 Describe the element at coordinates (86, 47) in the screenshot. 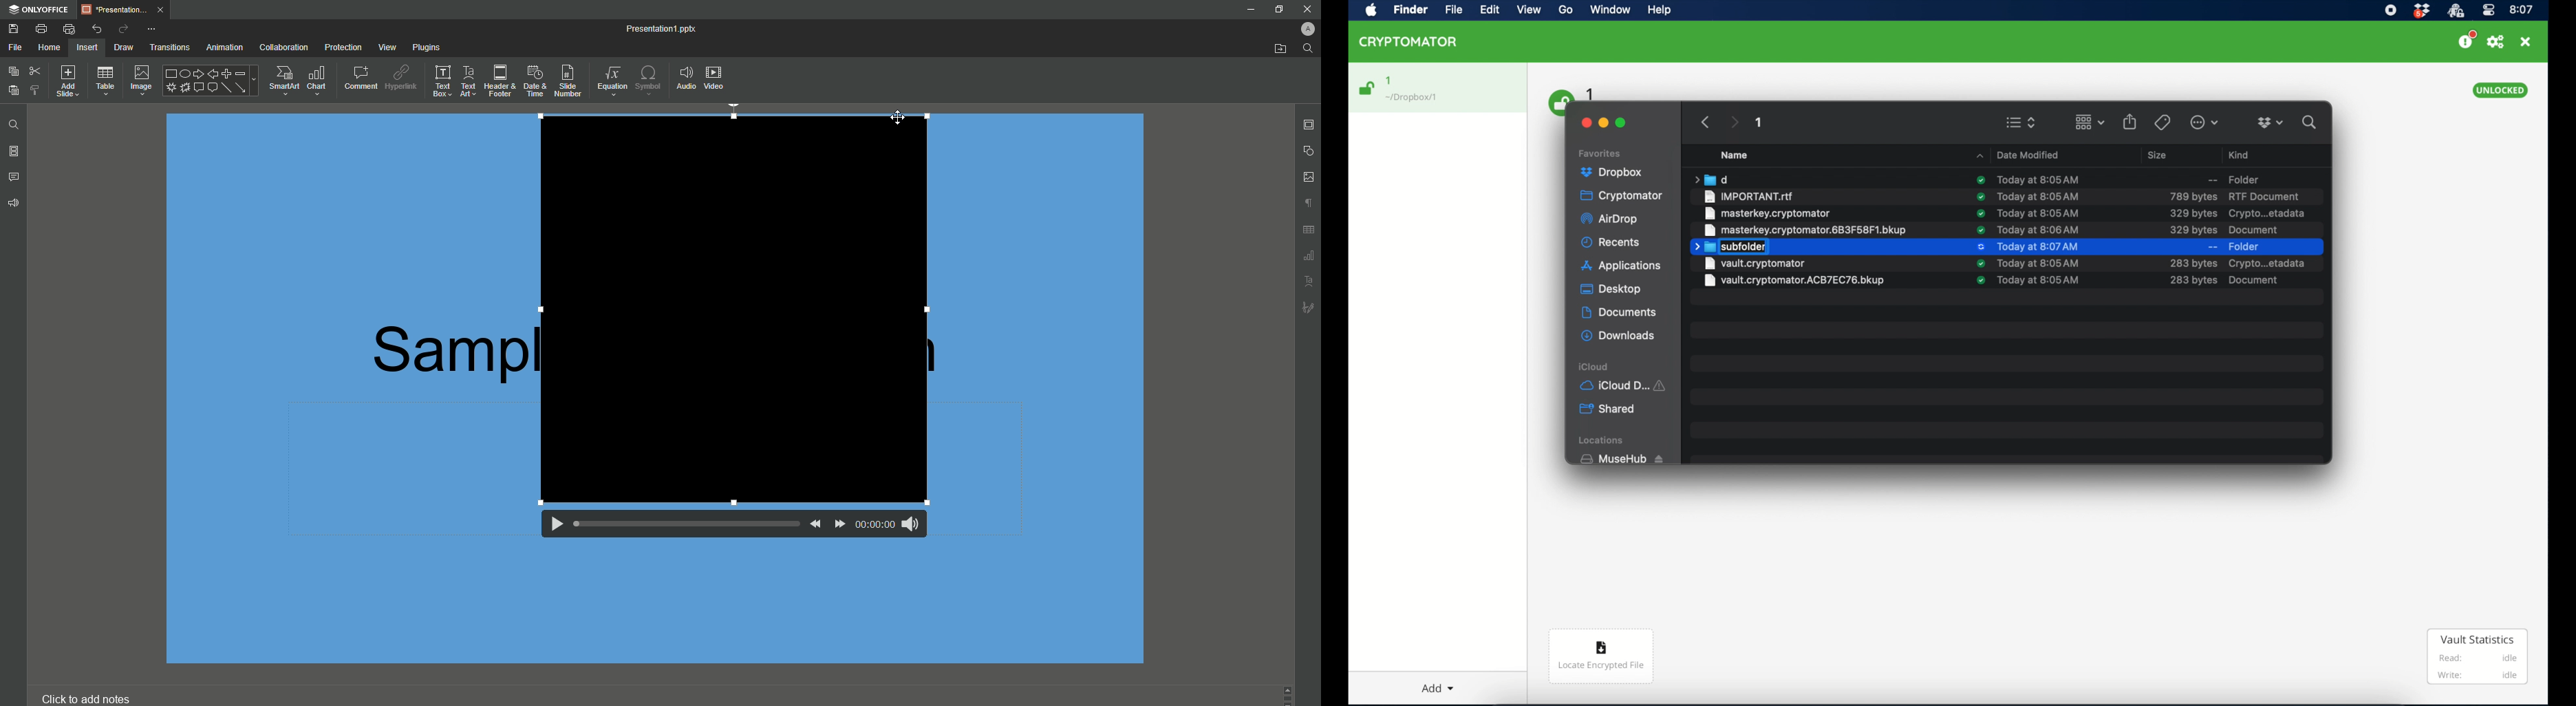

I see `Insert` at that location.